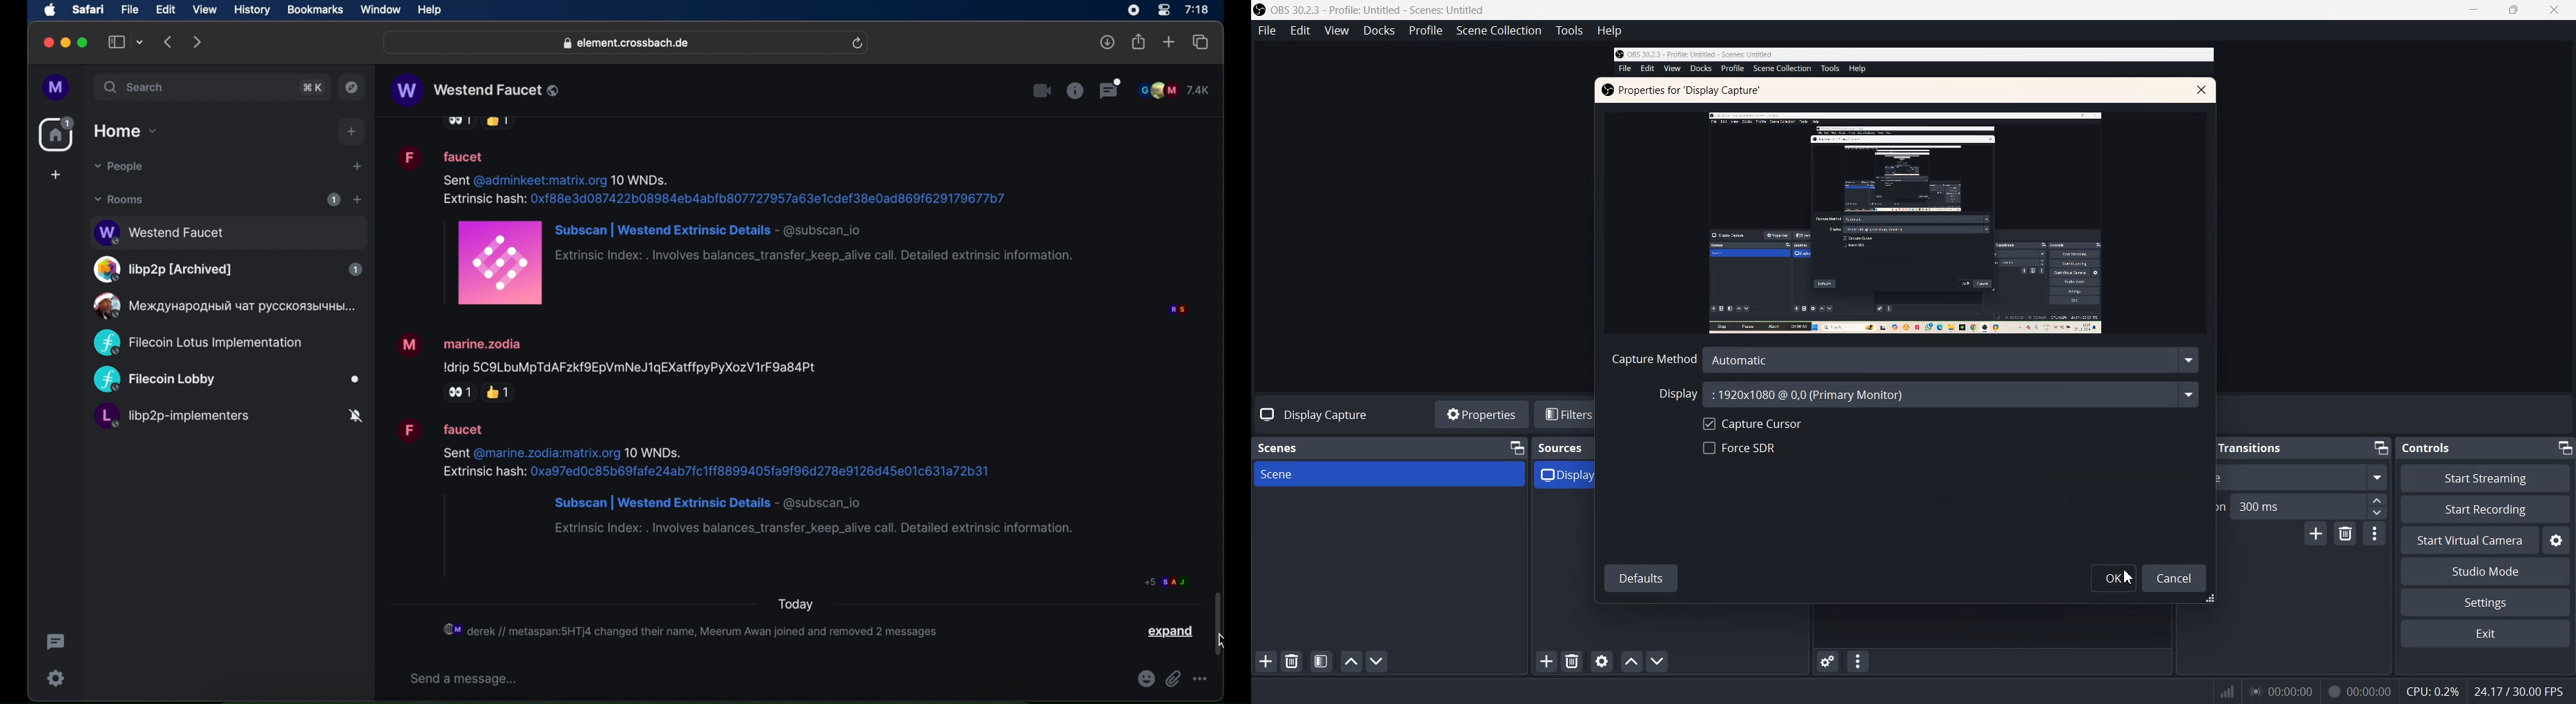  Describe the element at coordinates (1222, 641) in the screenshot. I see `cursor` at that location.